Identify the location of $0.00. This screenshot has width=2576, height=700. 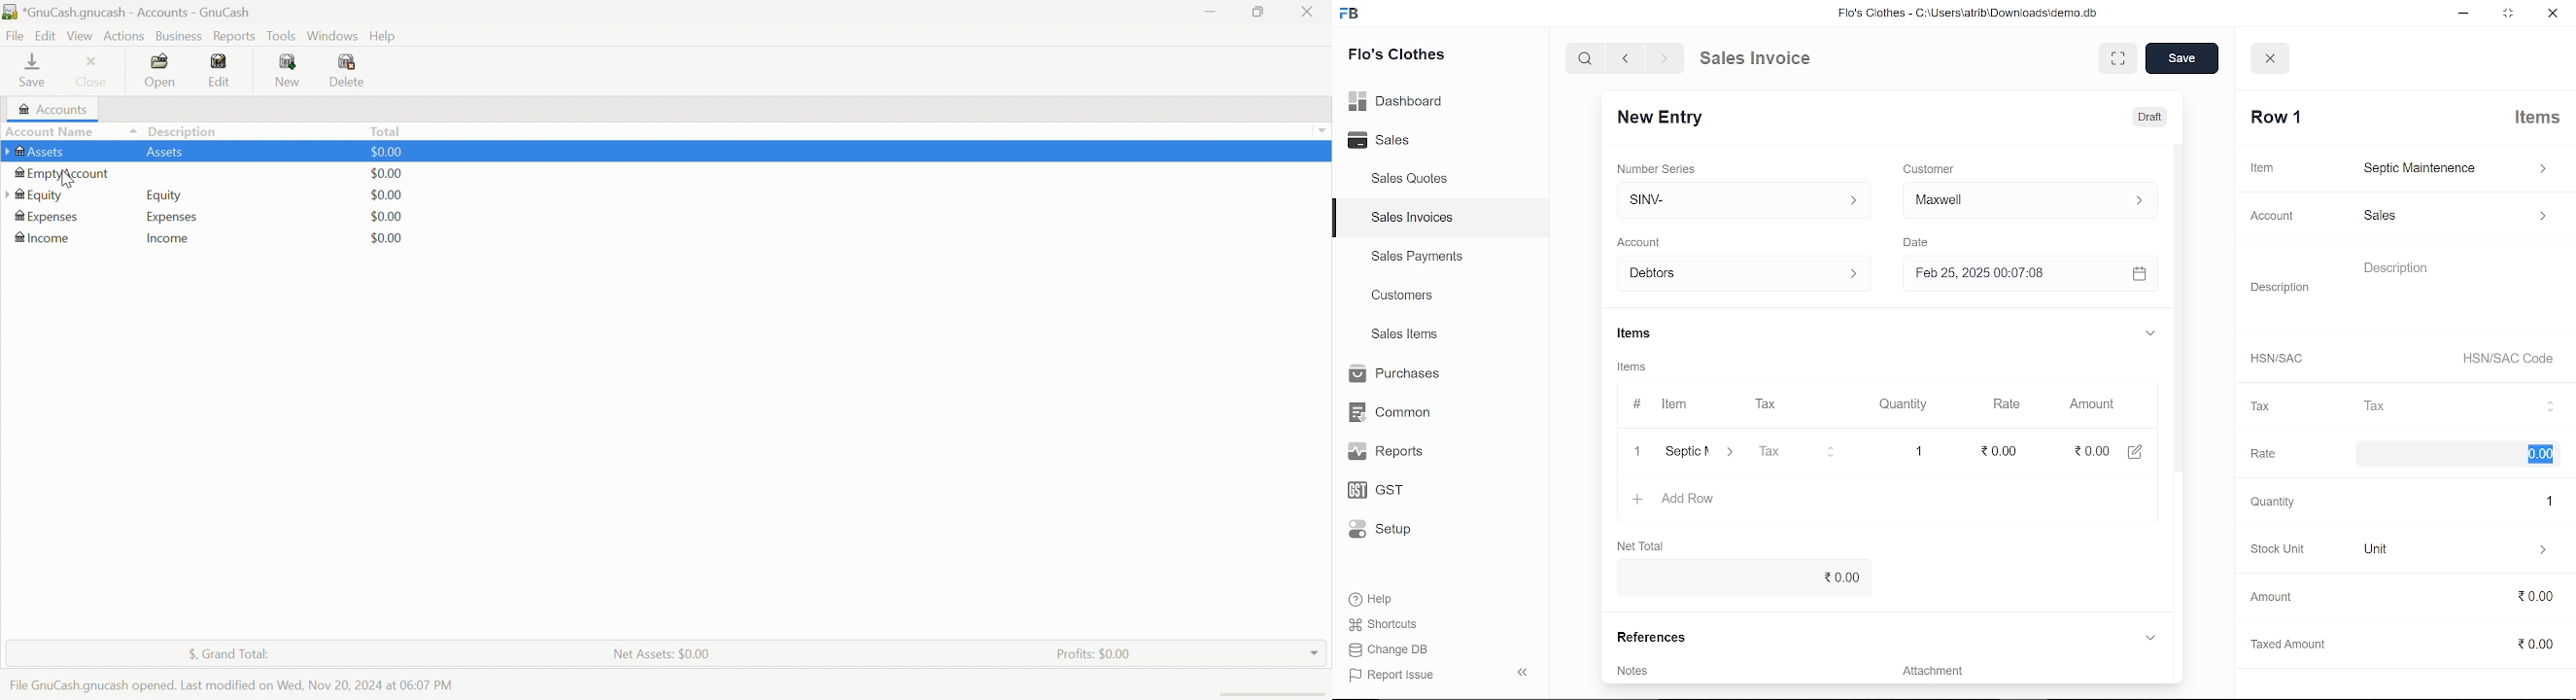
(389, 196).